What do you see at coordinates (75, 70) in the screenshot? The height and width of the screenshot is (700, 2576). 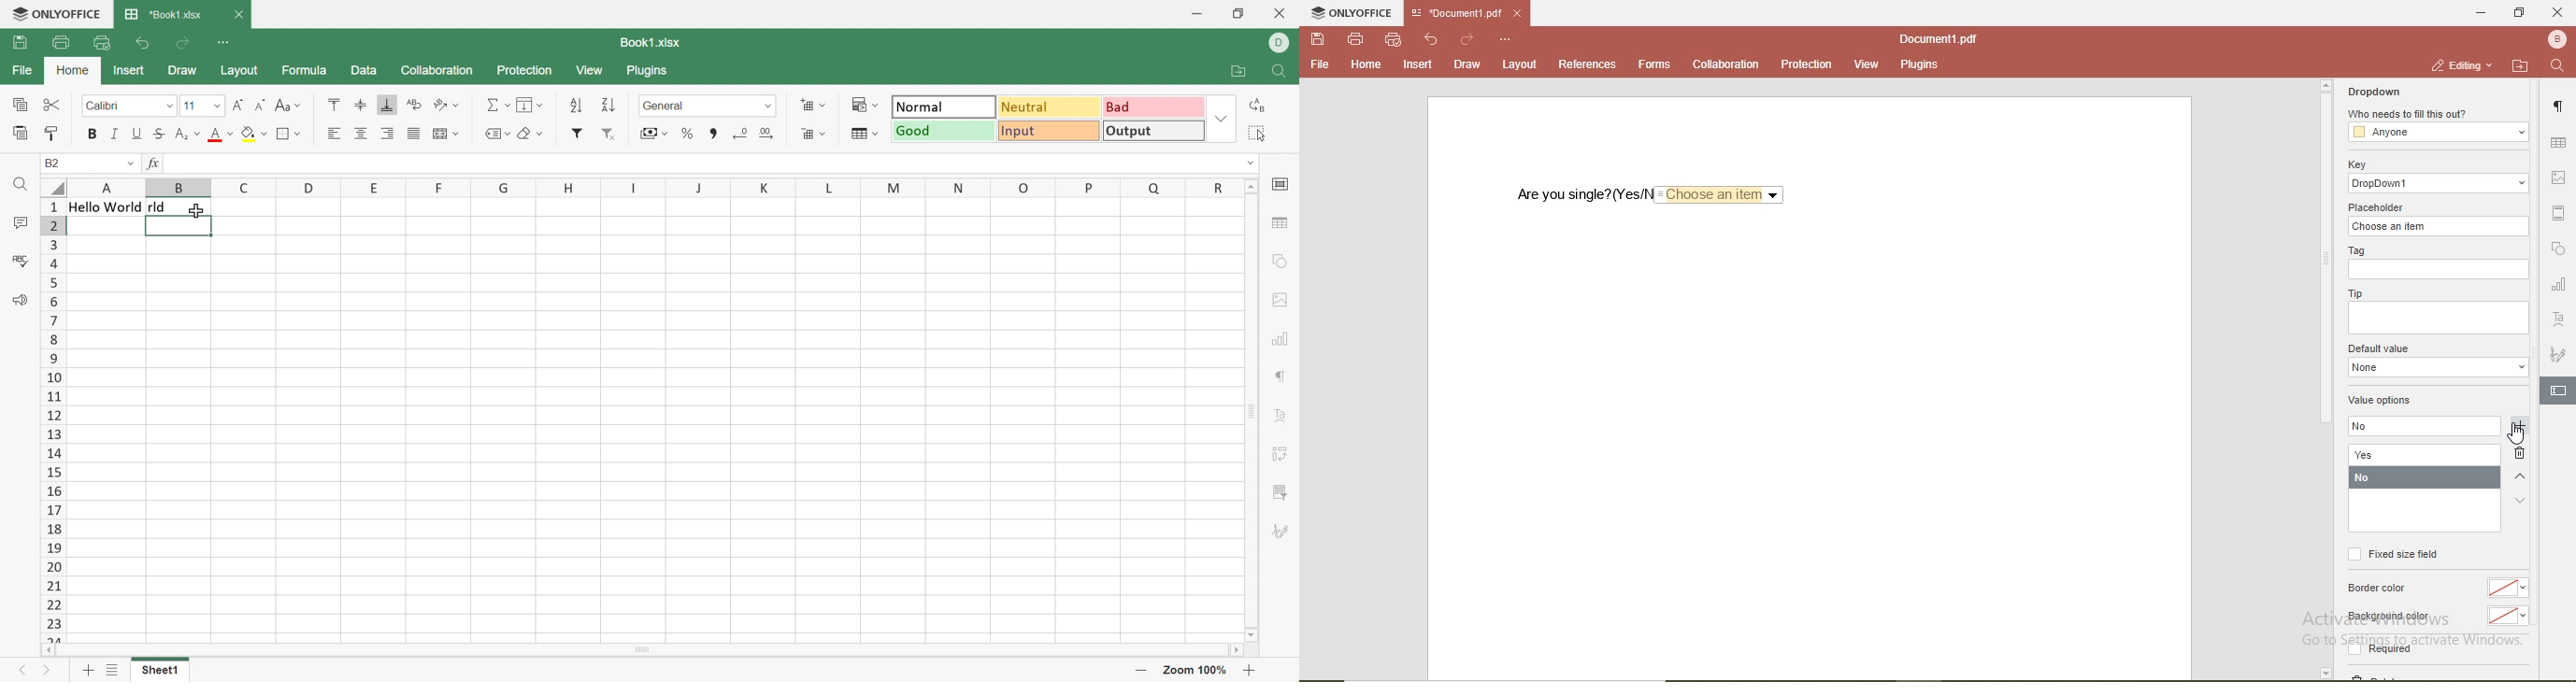 I see `Home` at bounding box center [75, 70].